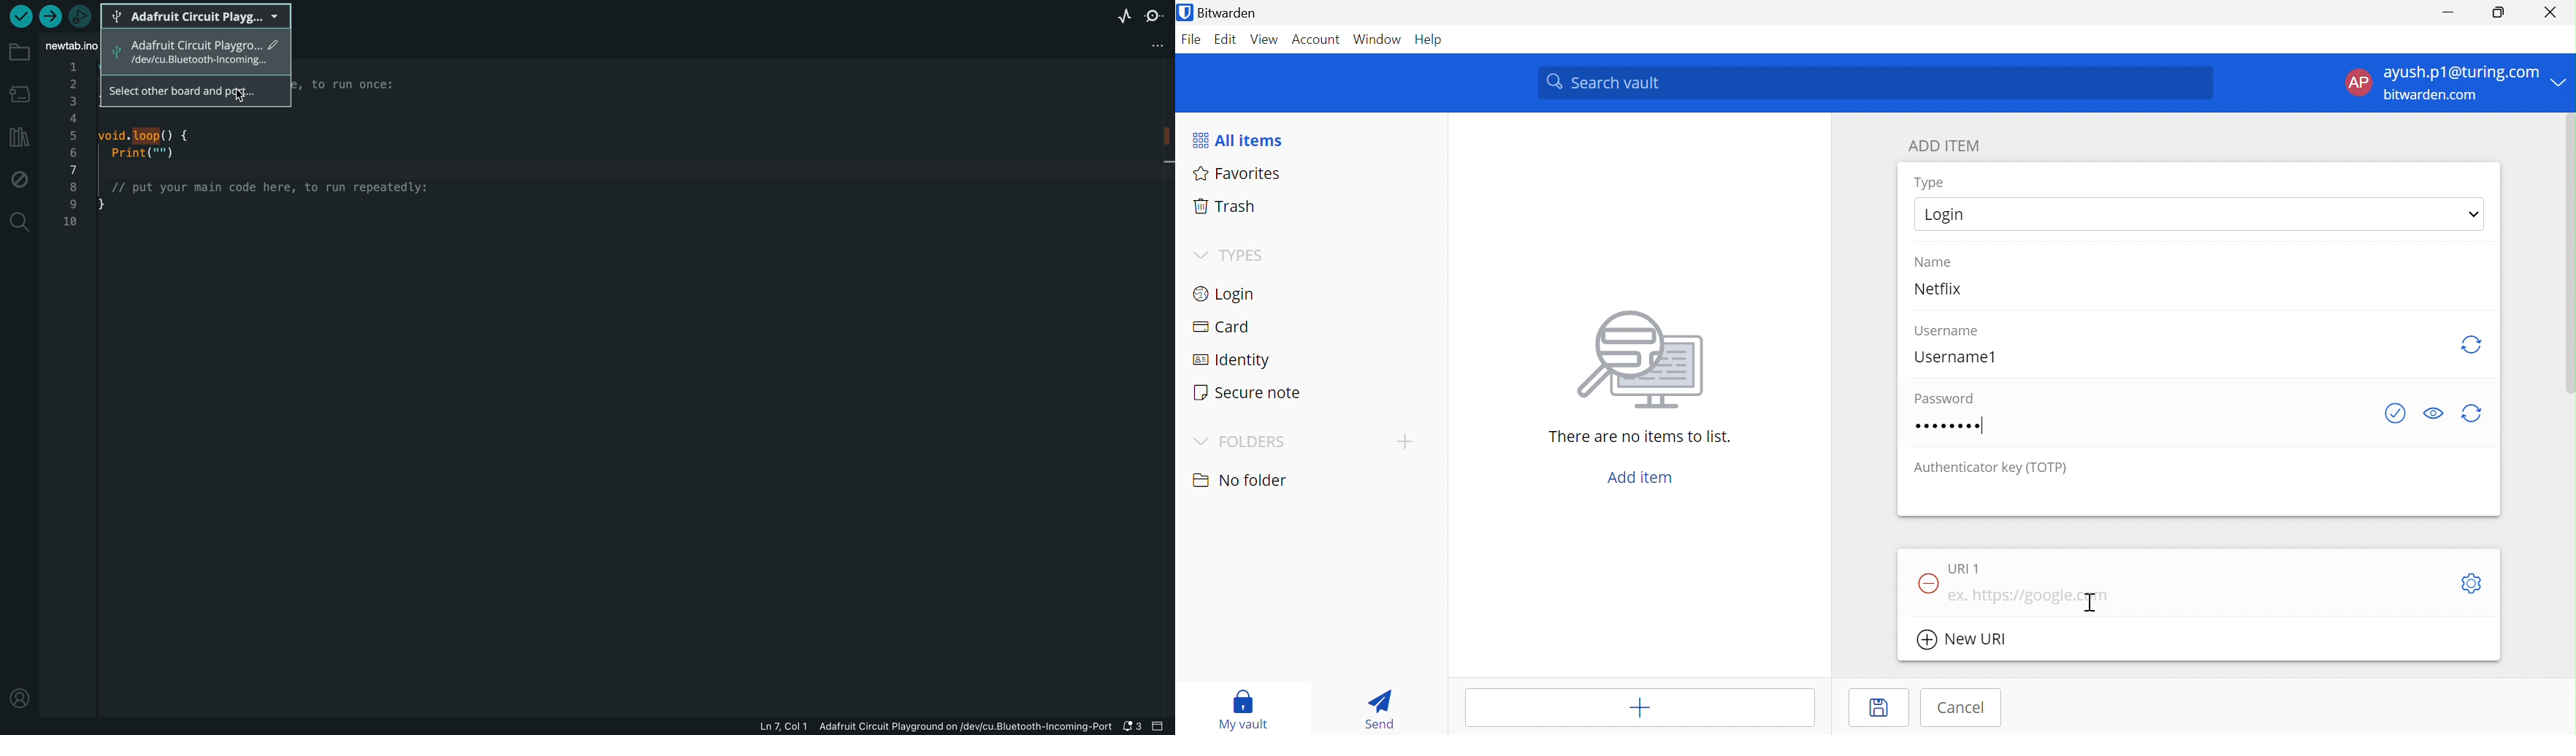  Describe the element at coordinates (1635, 364) in the screenshot. I see `image` at that location.